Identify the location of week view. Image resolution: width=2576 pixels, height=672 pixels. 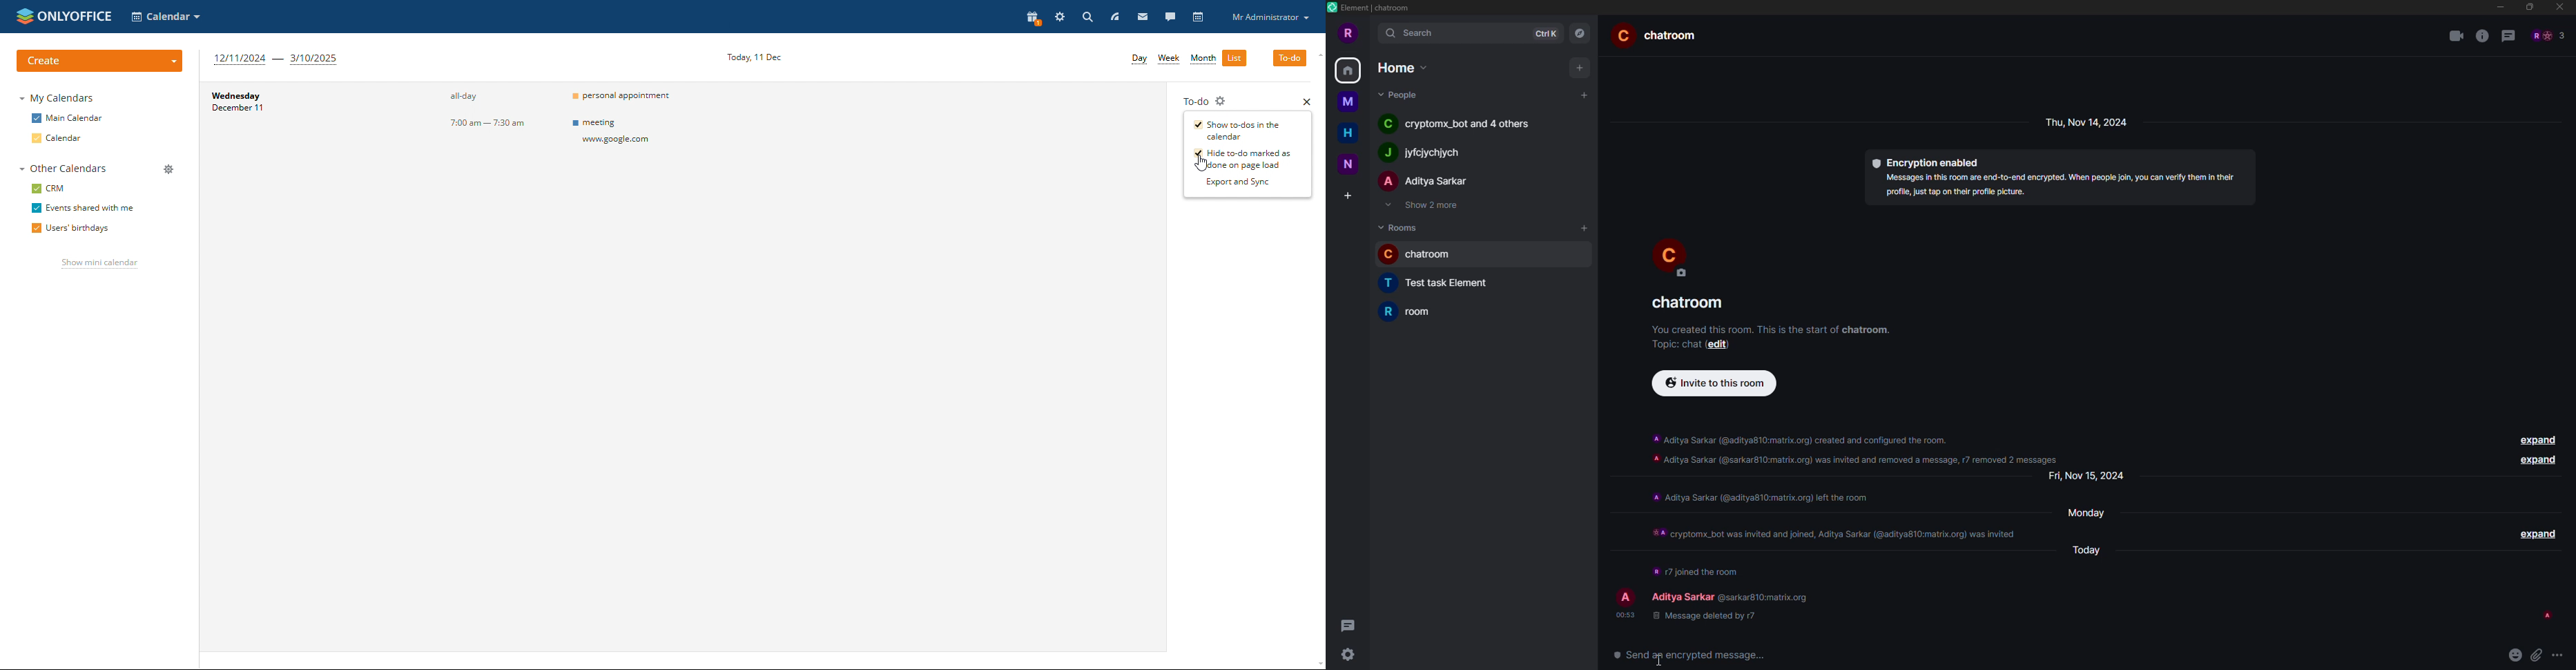
(1169, 59).